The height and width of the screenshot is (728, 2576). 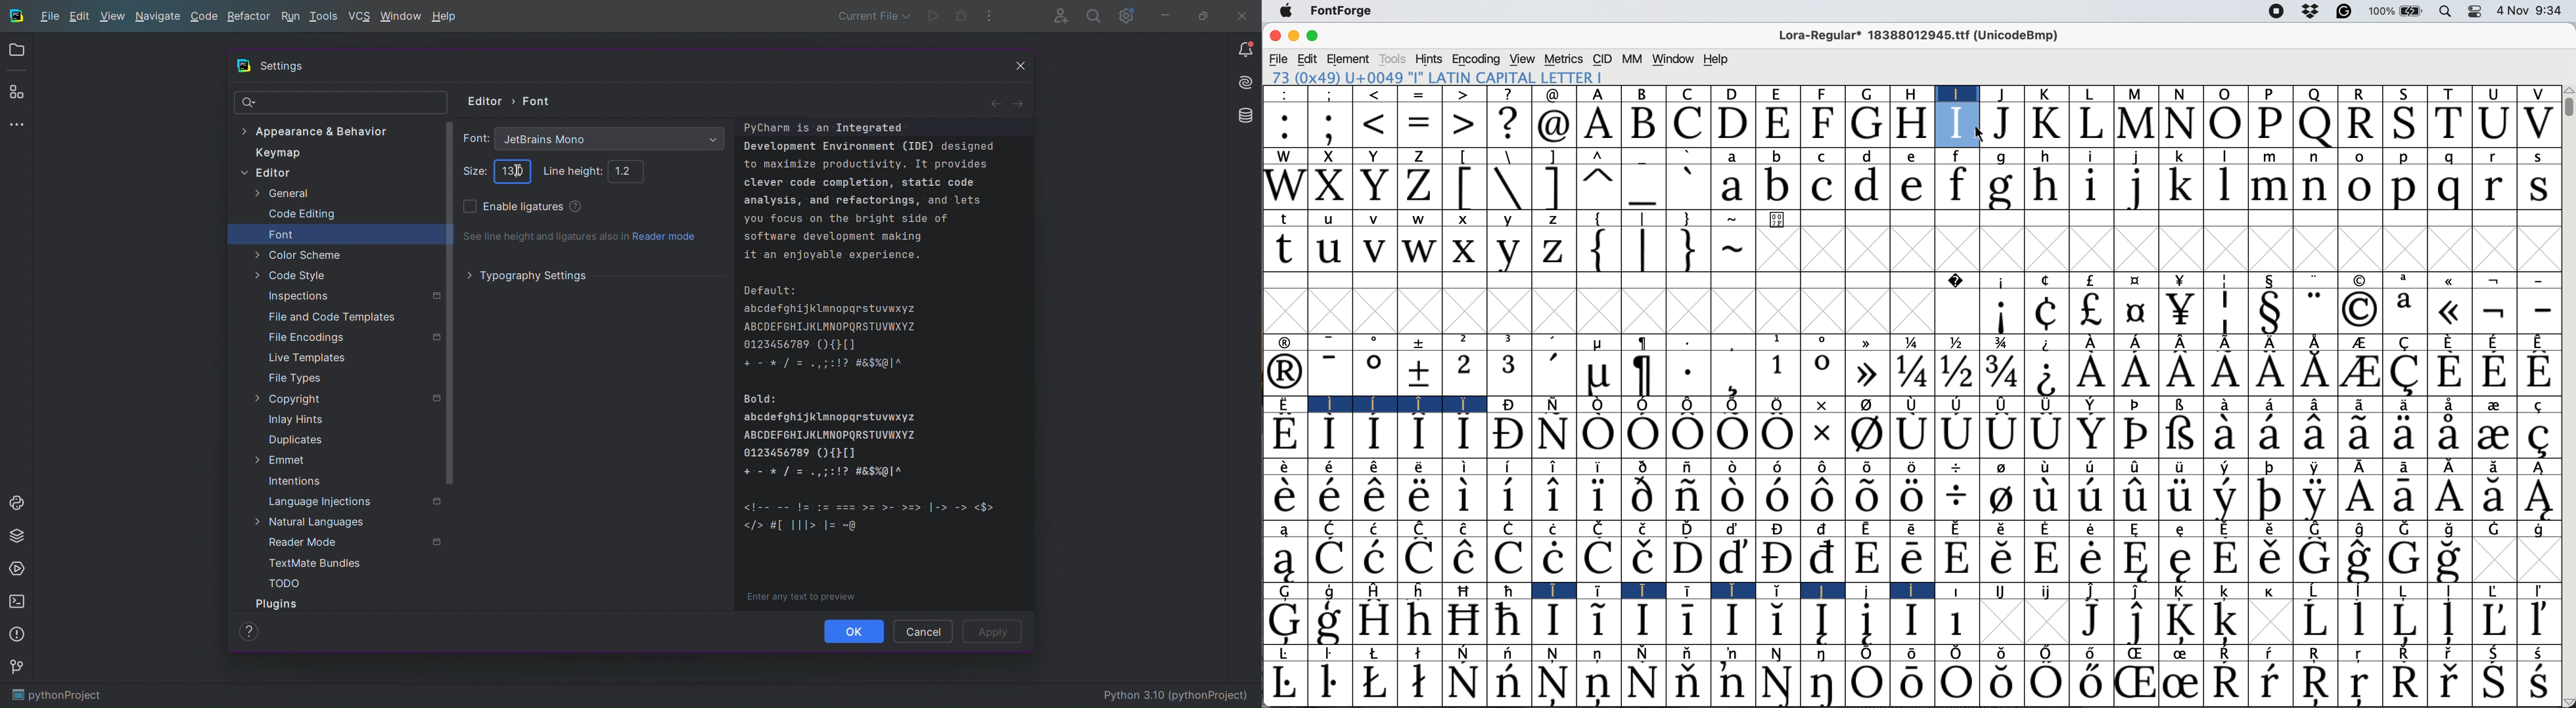 What do you see at coordinates (1779, 187) in the screenshot?
I see `b` at bounding box center [1779, 187].